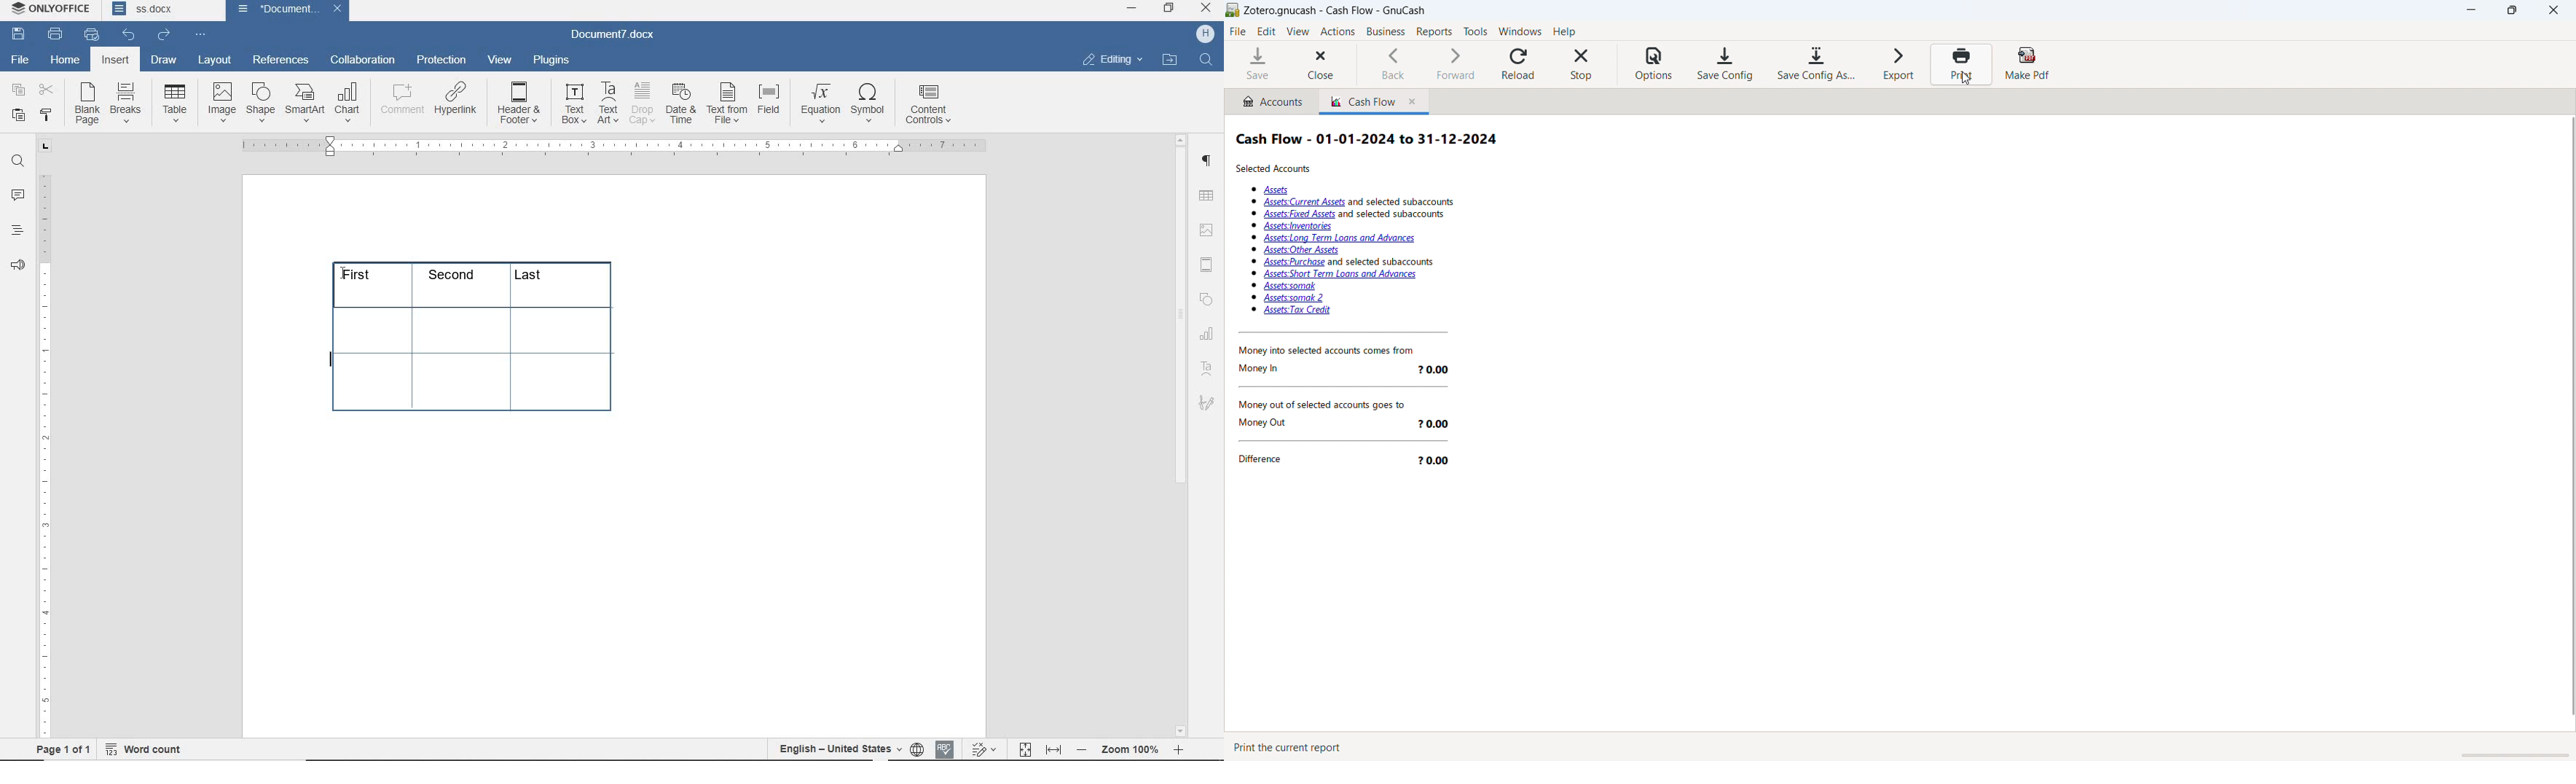  What do you see at coordinates (1182, 138) in the screenshot?
I see `scroll up` at bounding box center [1182, 138].